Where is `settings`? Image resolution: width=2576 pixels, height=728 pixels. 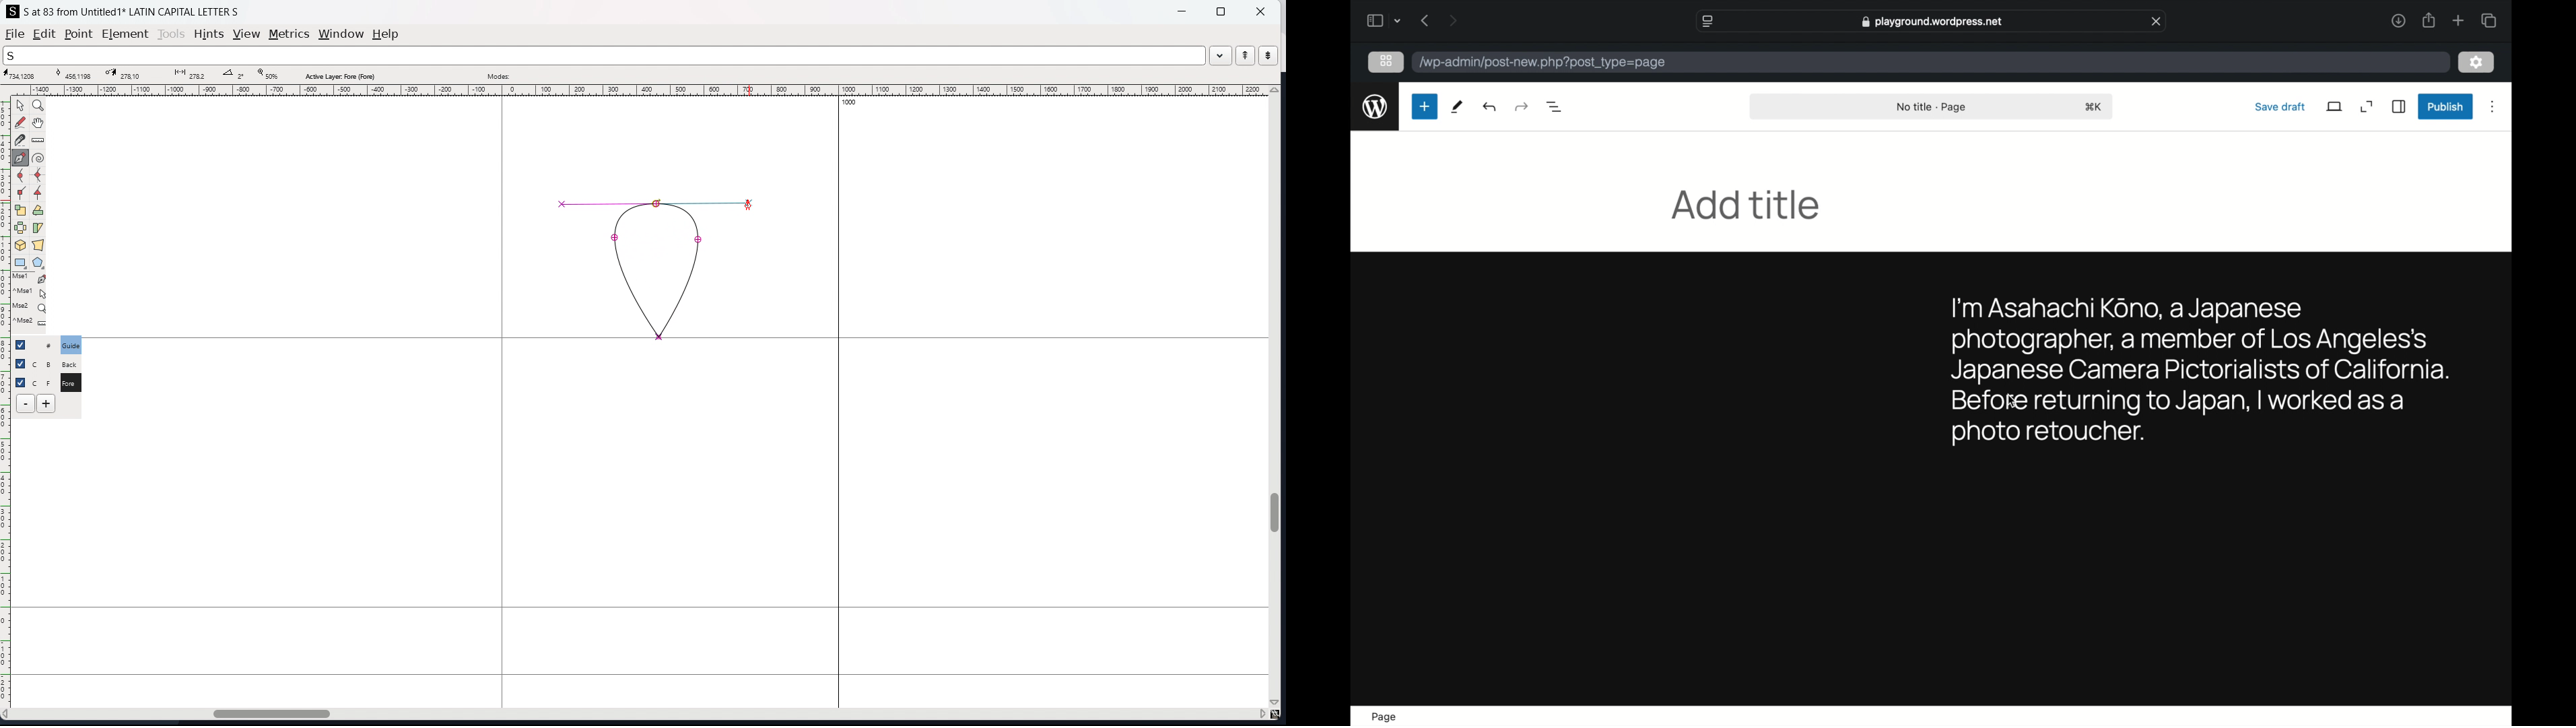 settings is located at coordinates (2477, 63).